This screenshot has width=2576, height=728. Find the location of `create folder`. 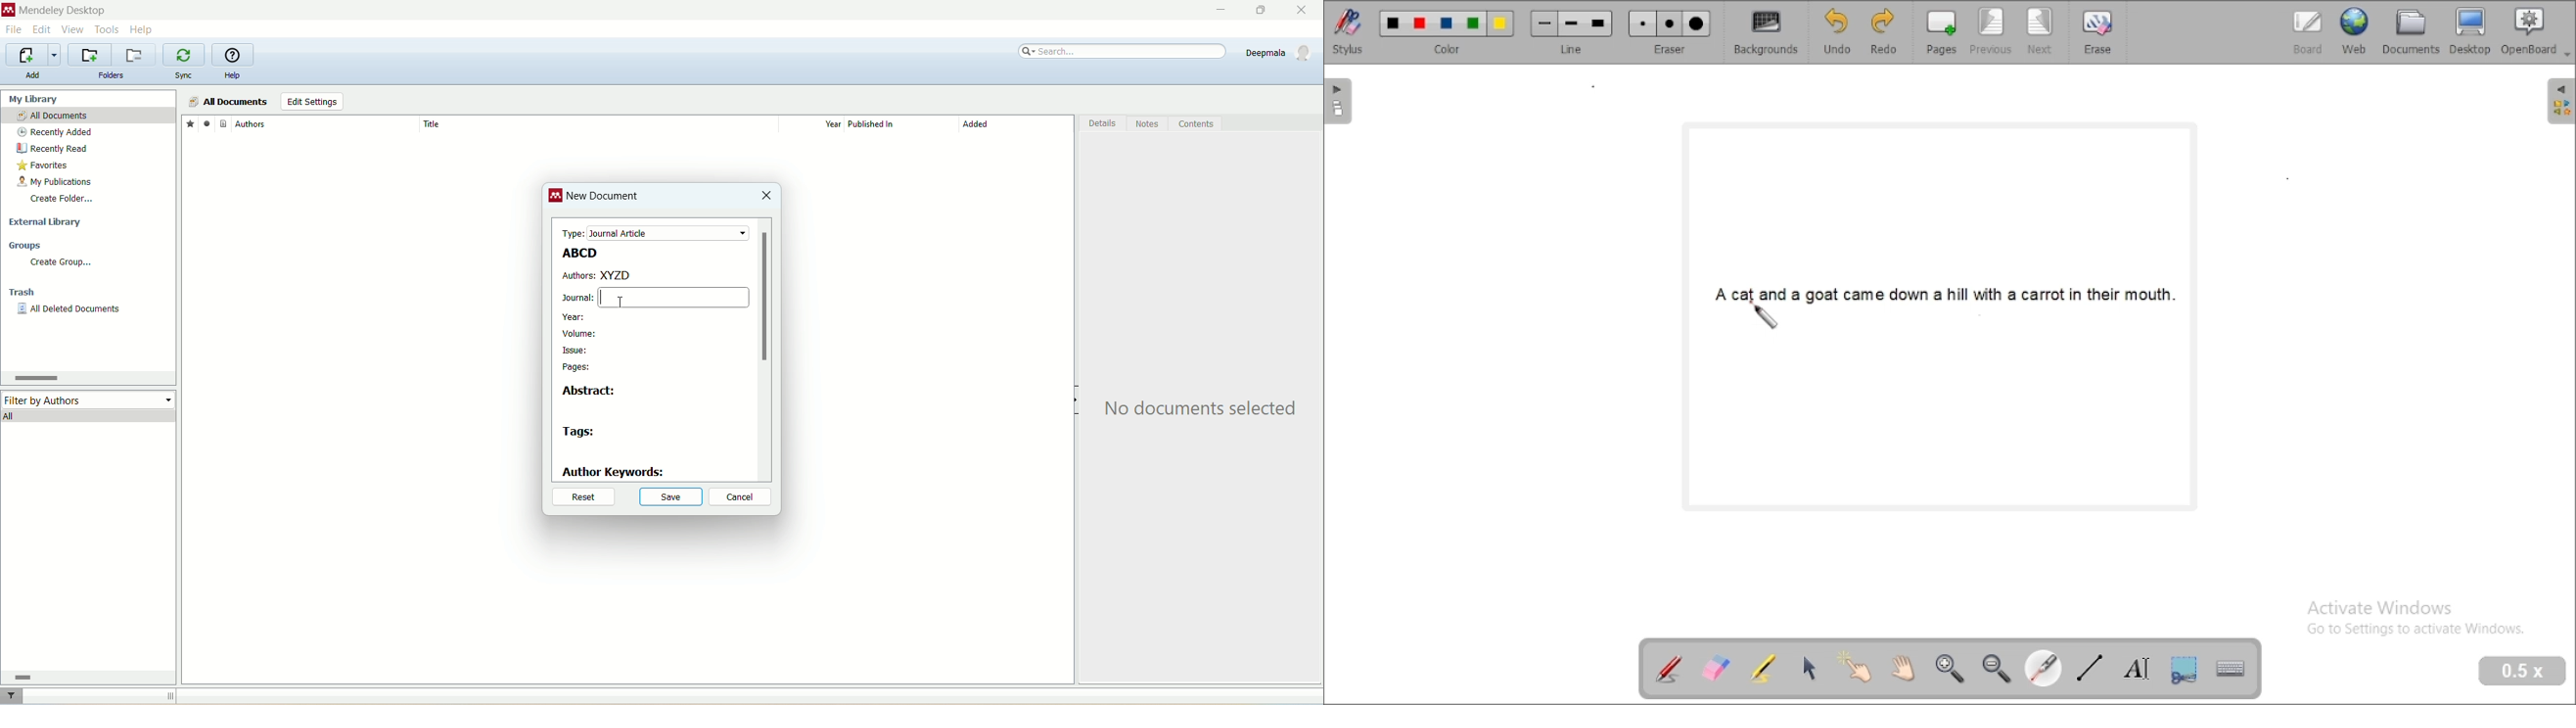

create folder is located at coordinates (61, 198).